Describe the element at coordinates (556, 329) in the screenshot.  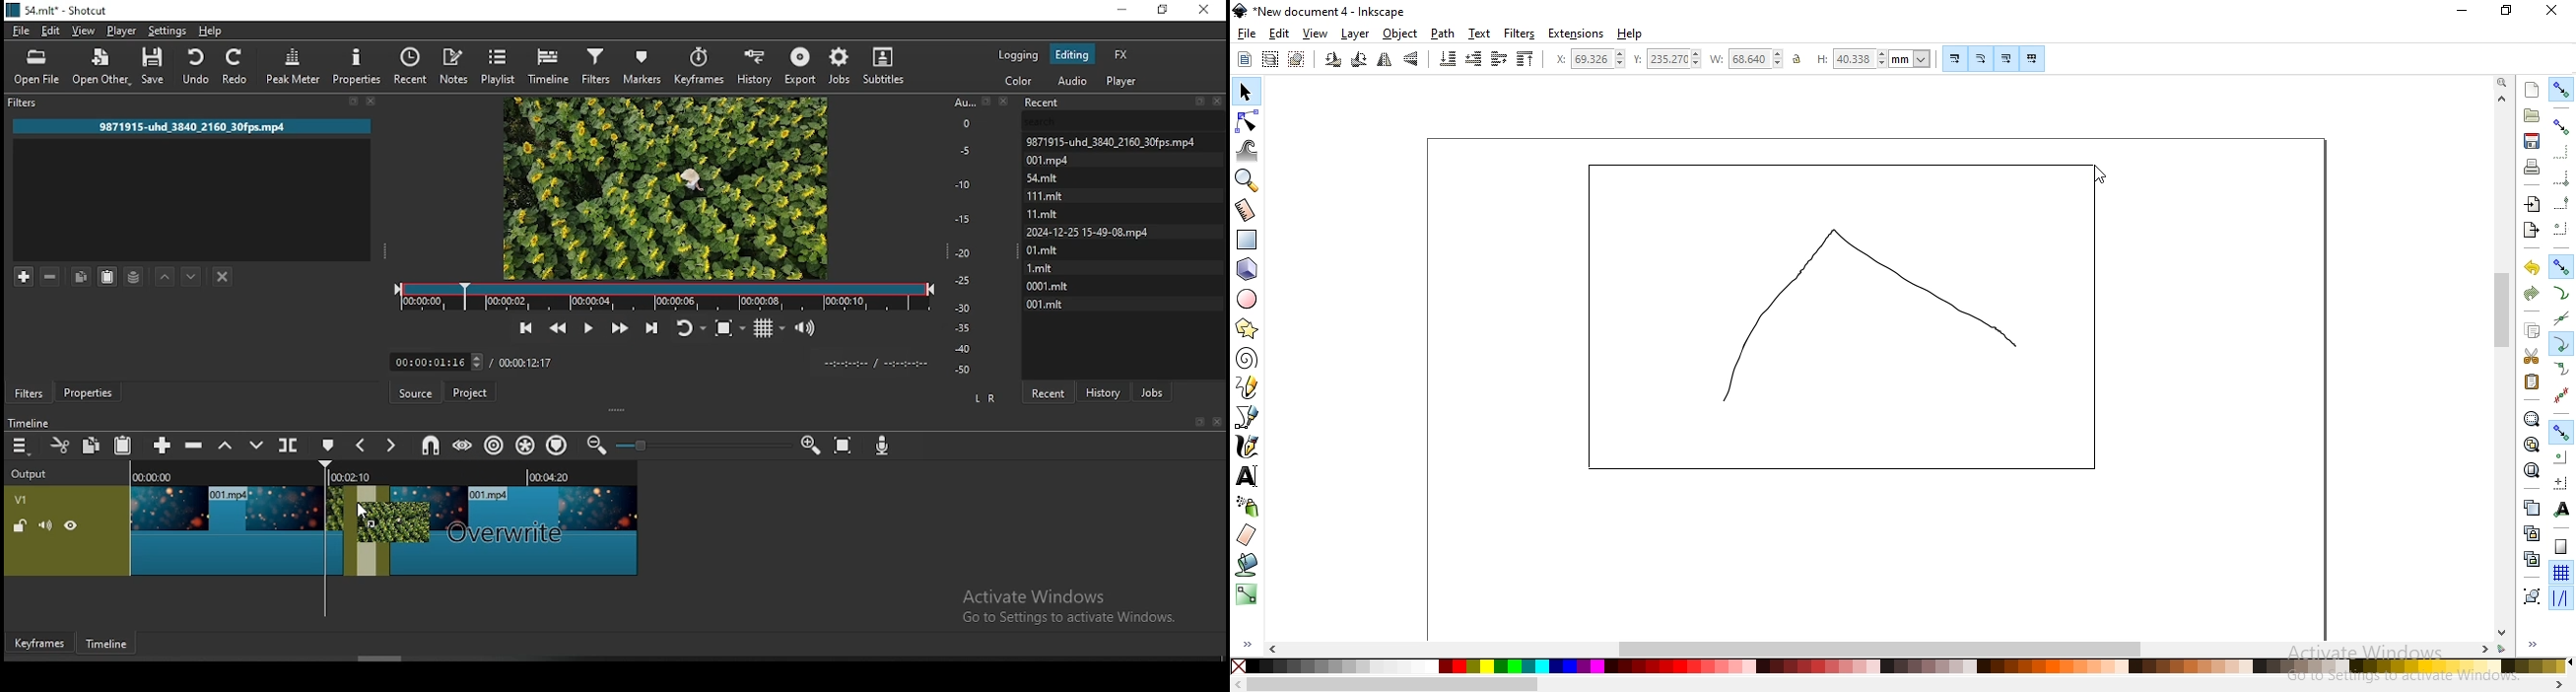
I see `play quickly backwards` at that location.